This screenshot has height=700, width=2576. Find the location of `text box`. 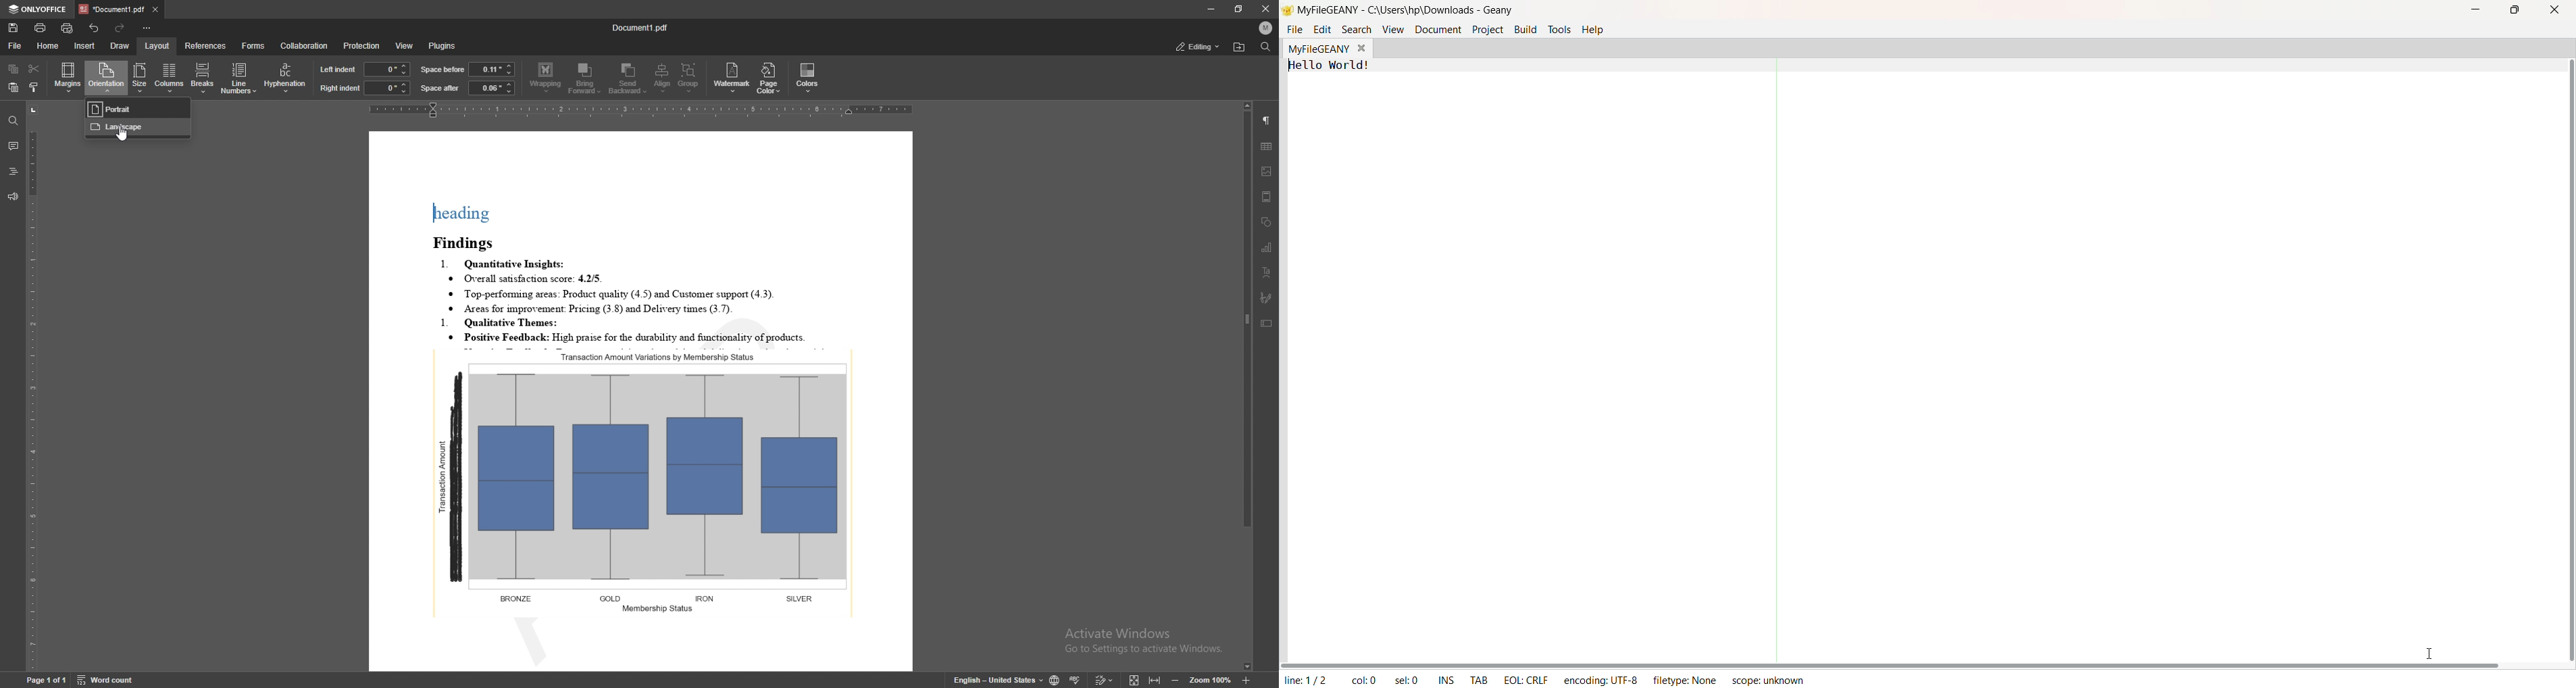

text box is located at coordinates (1267, 323).